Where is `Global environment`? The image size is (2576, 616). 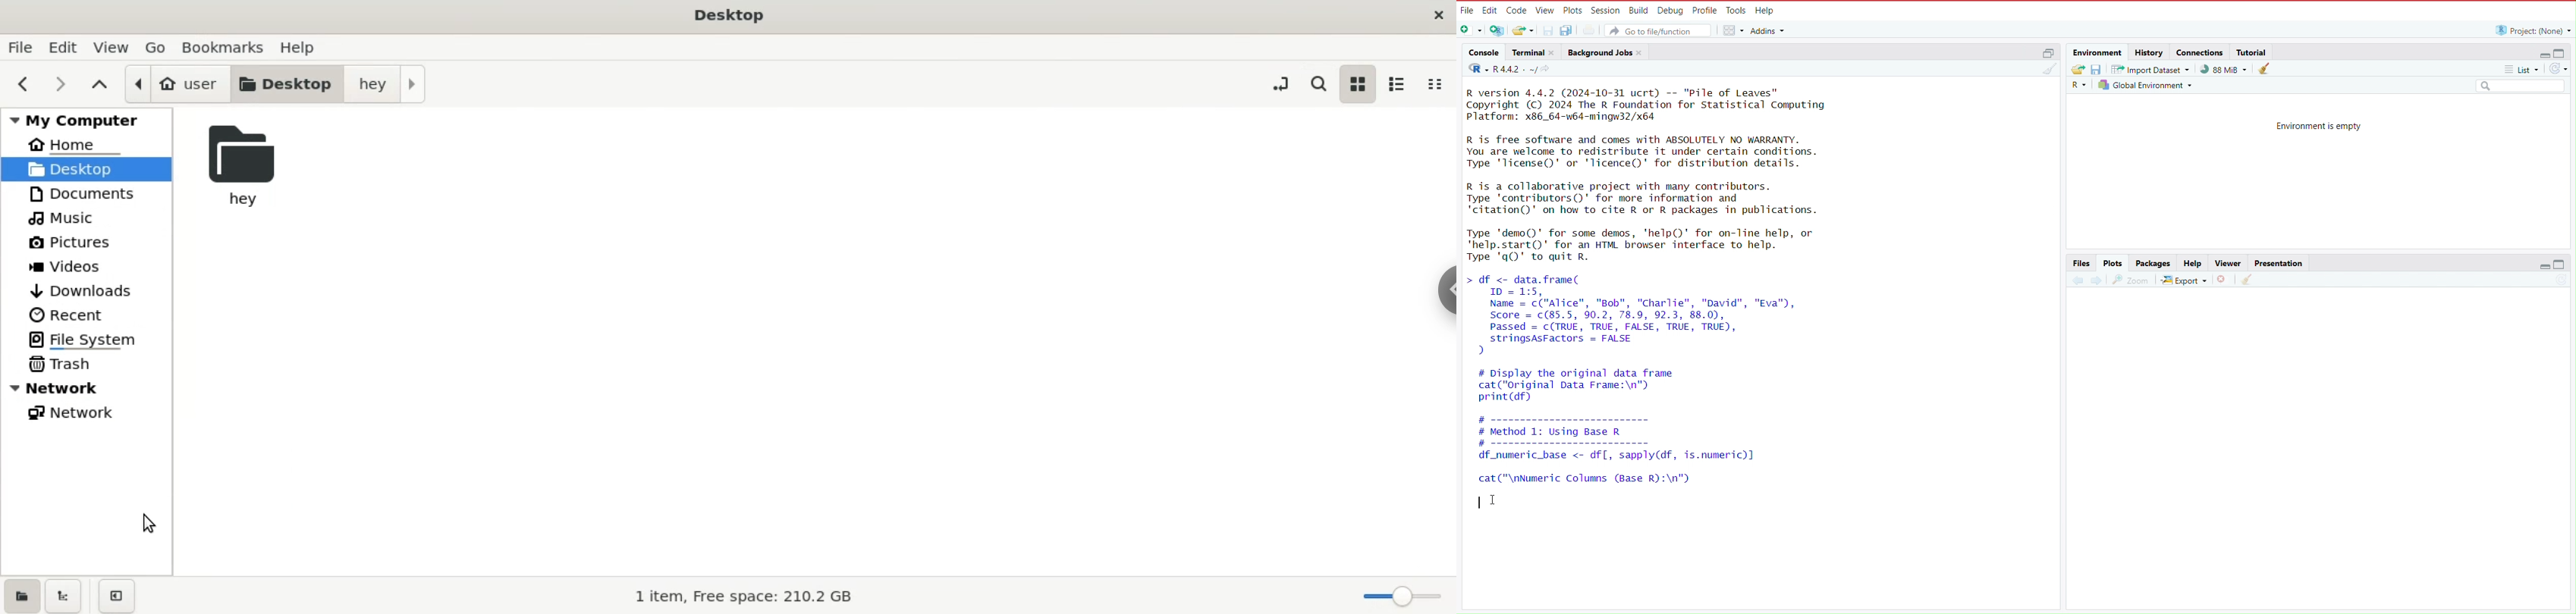 Global environment is located at coordinates (2146, 86).